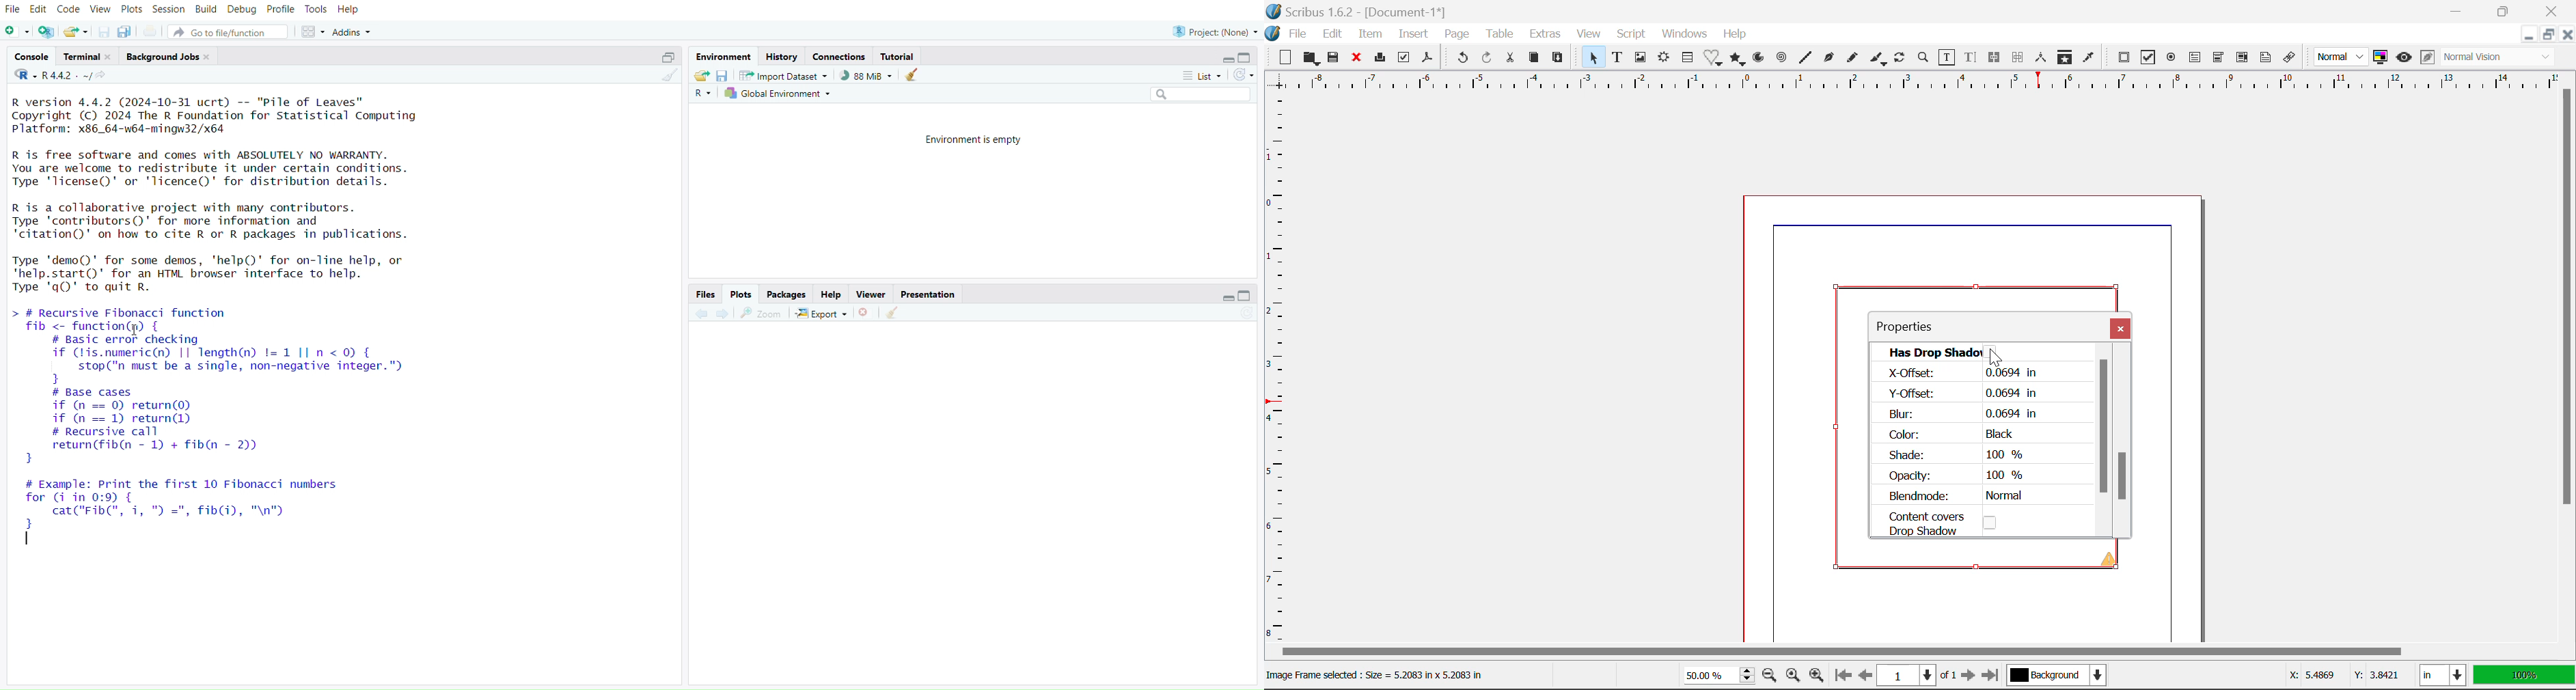 The width and height of the screenshot is (2576, 700). I want to click on packages, so click(788, 295).